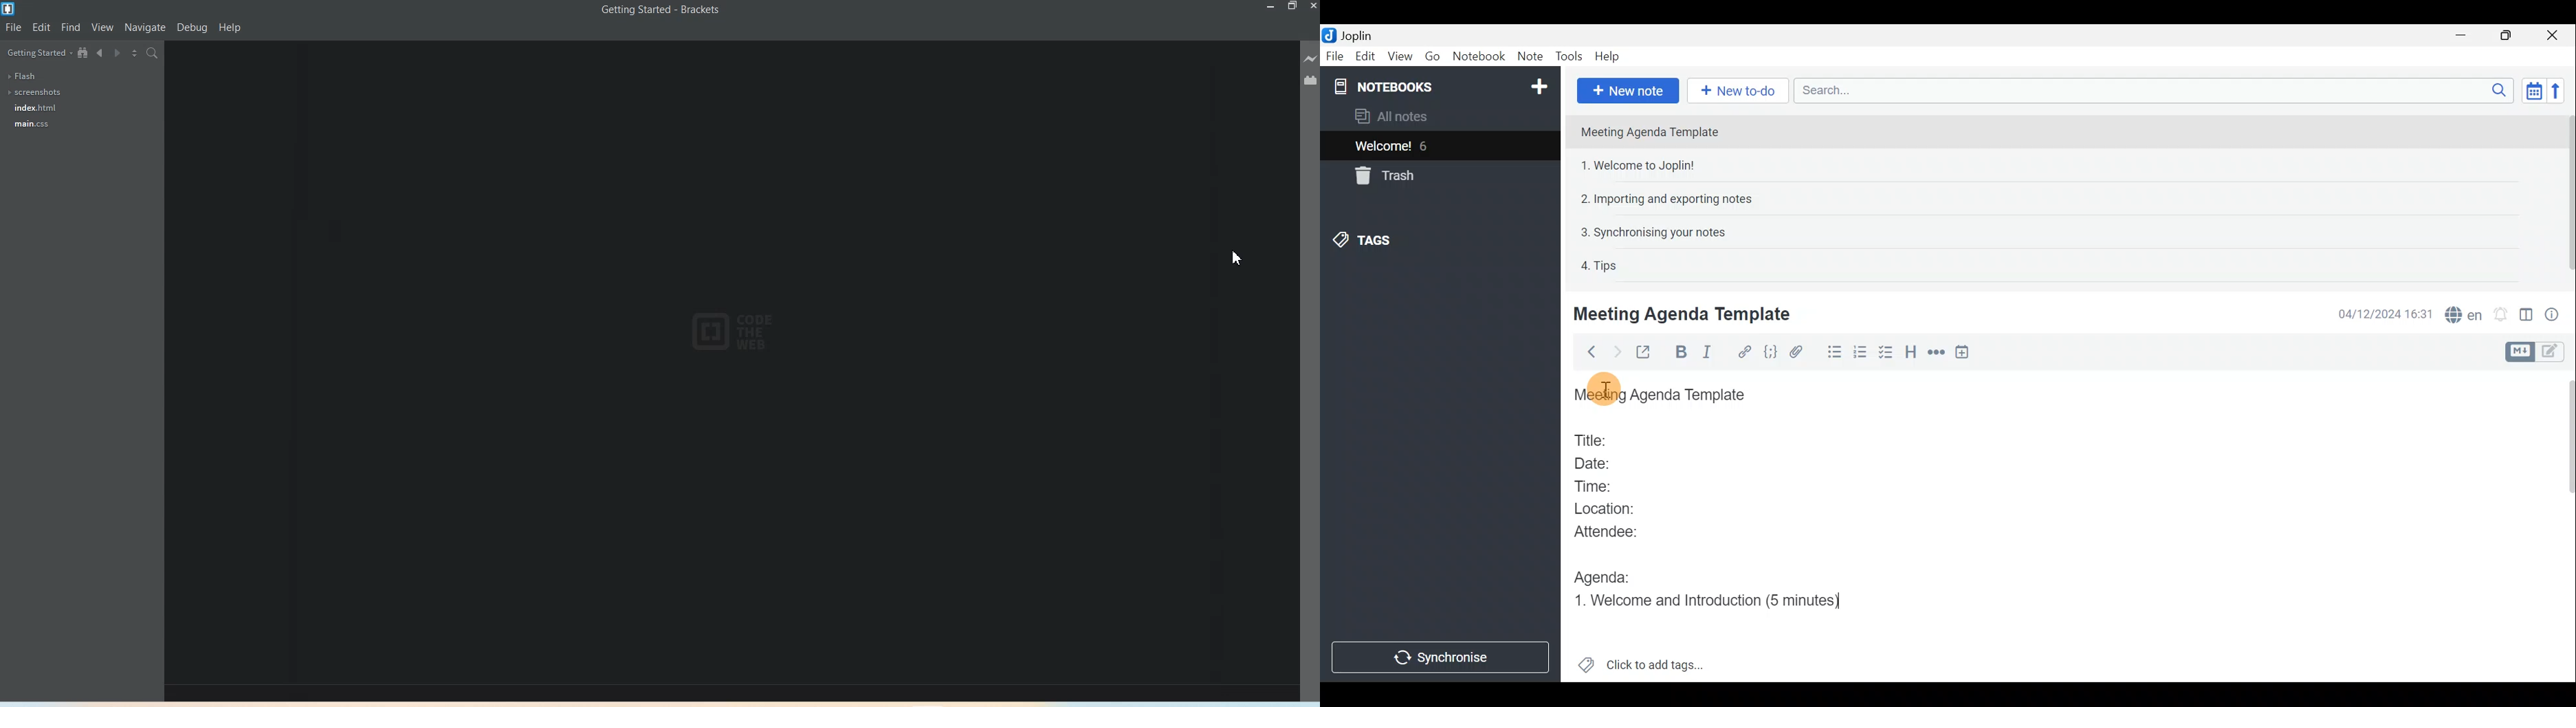 This screenshot has width=2576, height=728. I want to click on 3. Synchronising your notes, so click(1653, 232).